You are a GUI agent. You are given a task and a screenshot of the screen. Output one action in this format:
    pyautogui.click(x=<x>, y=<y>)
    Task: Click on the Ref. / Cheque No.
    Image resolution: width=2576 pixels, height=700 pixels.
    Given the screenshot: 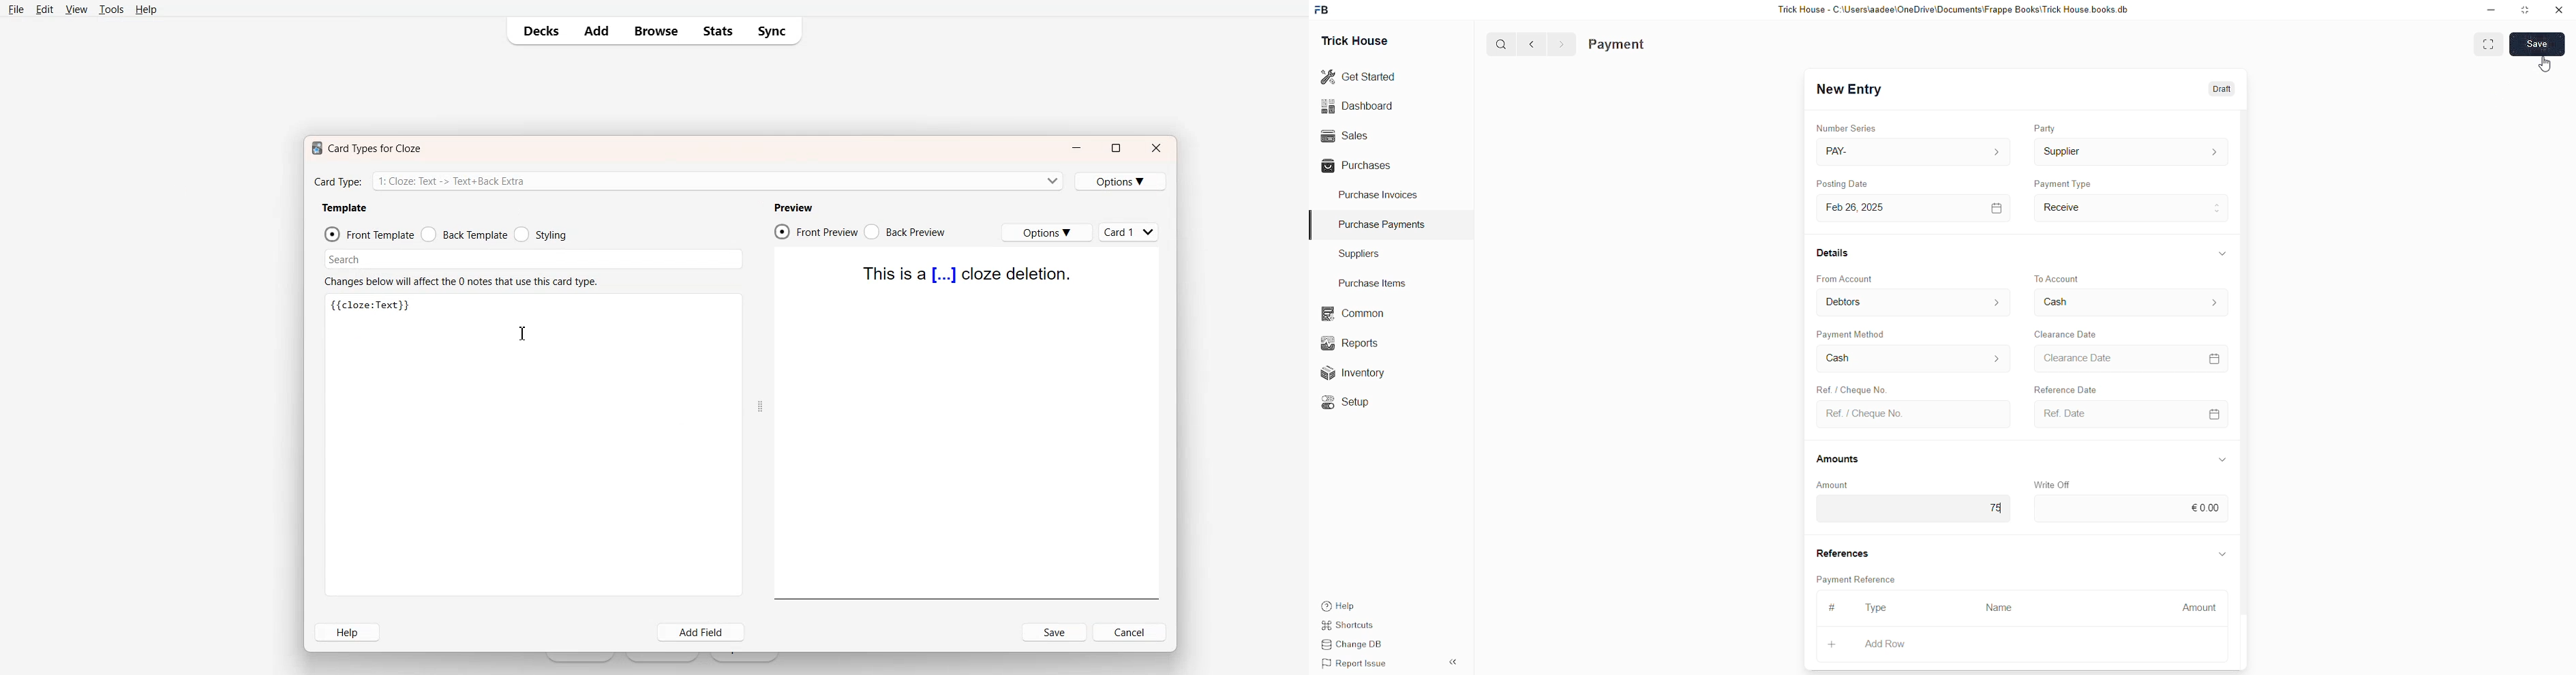 What is the action you would take?
    pyautogui.click(x=1859, y=390)
    